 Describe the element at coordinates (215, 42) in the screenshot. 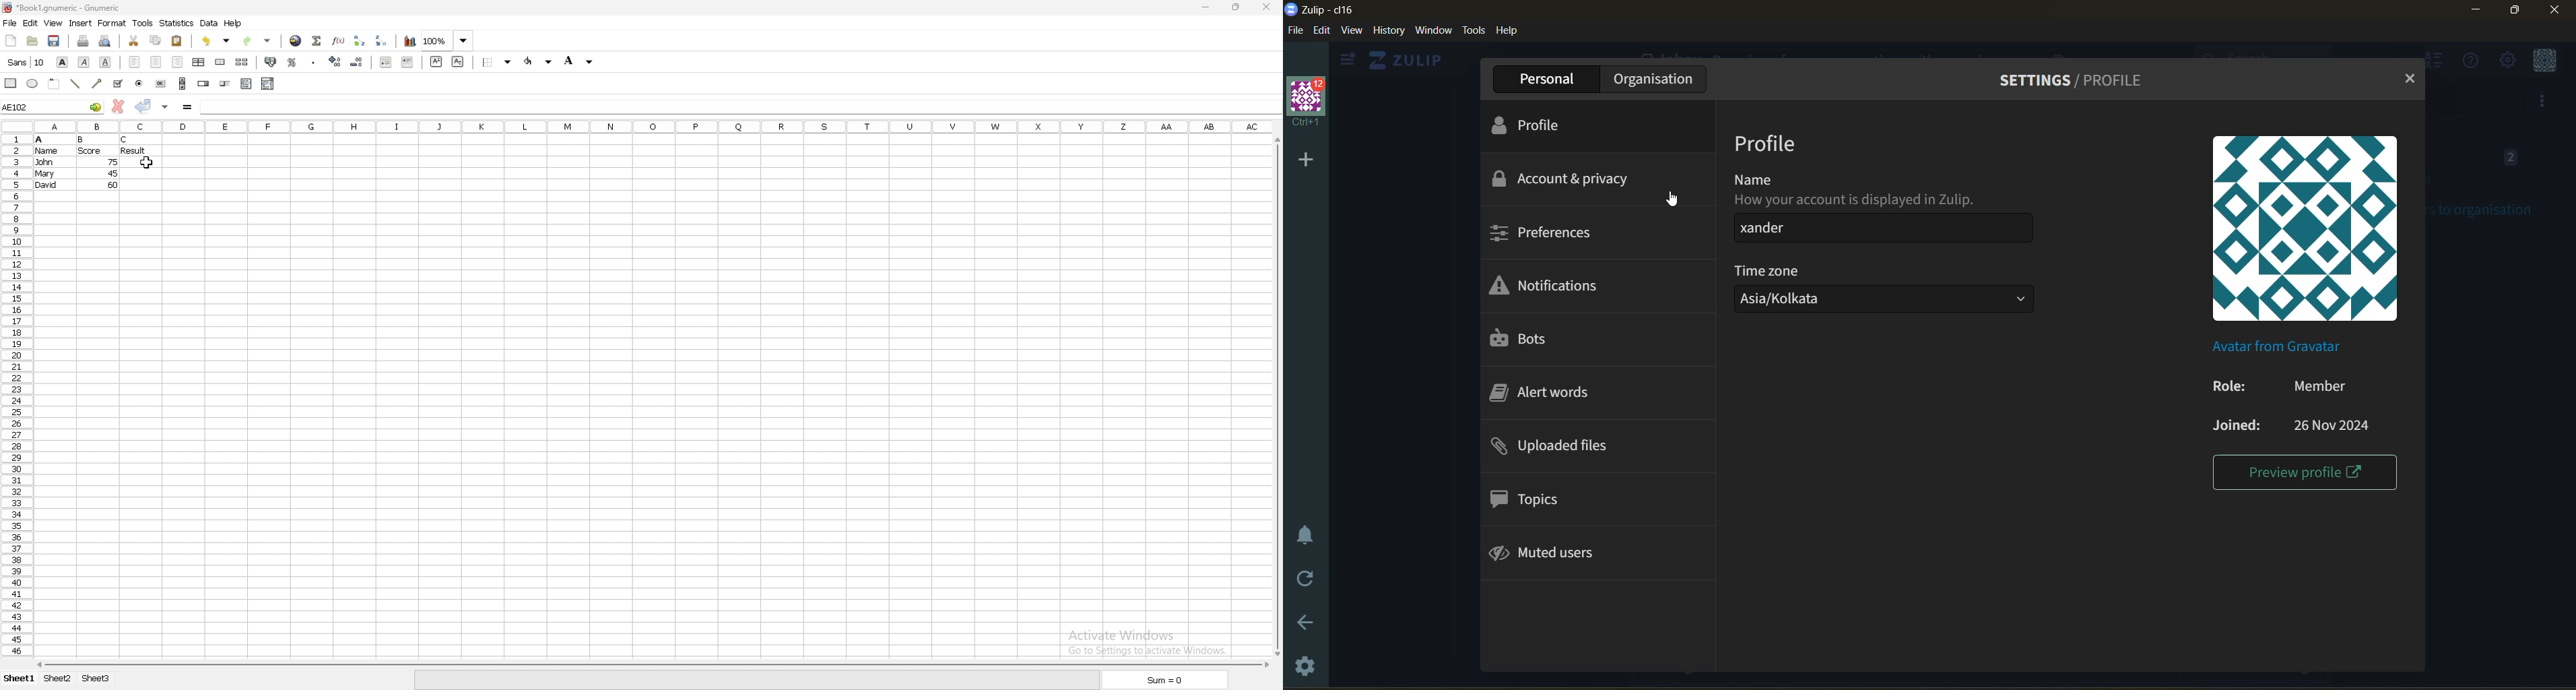

I see `undo` at that location.